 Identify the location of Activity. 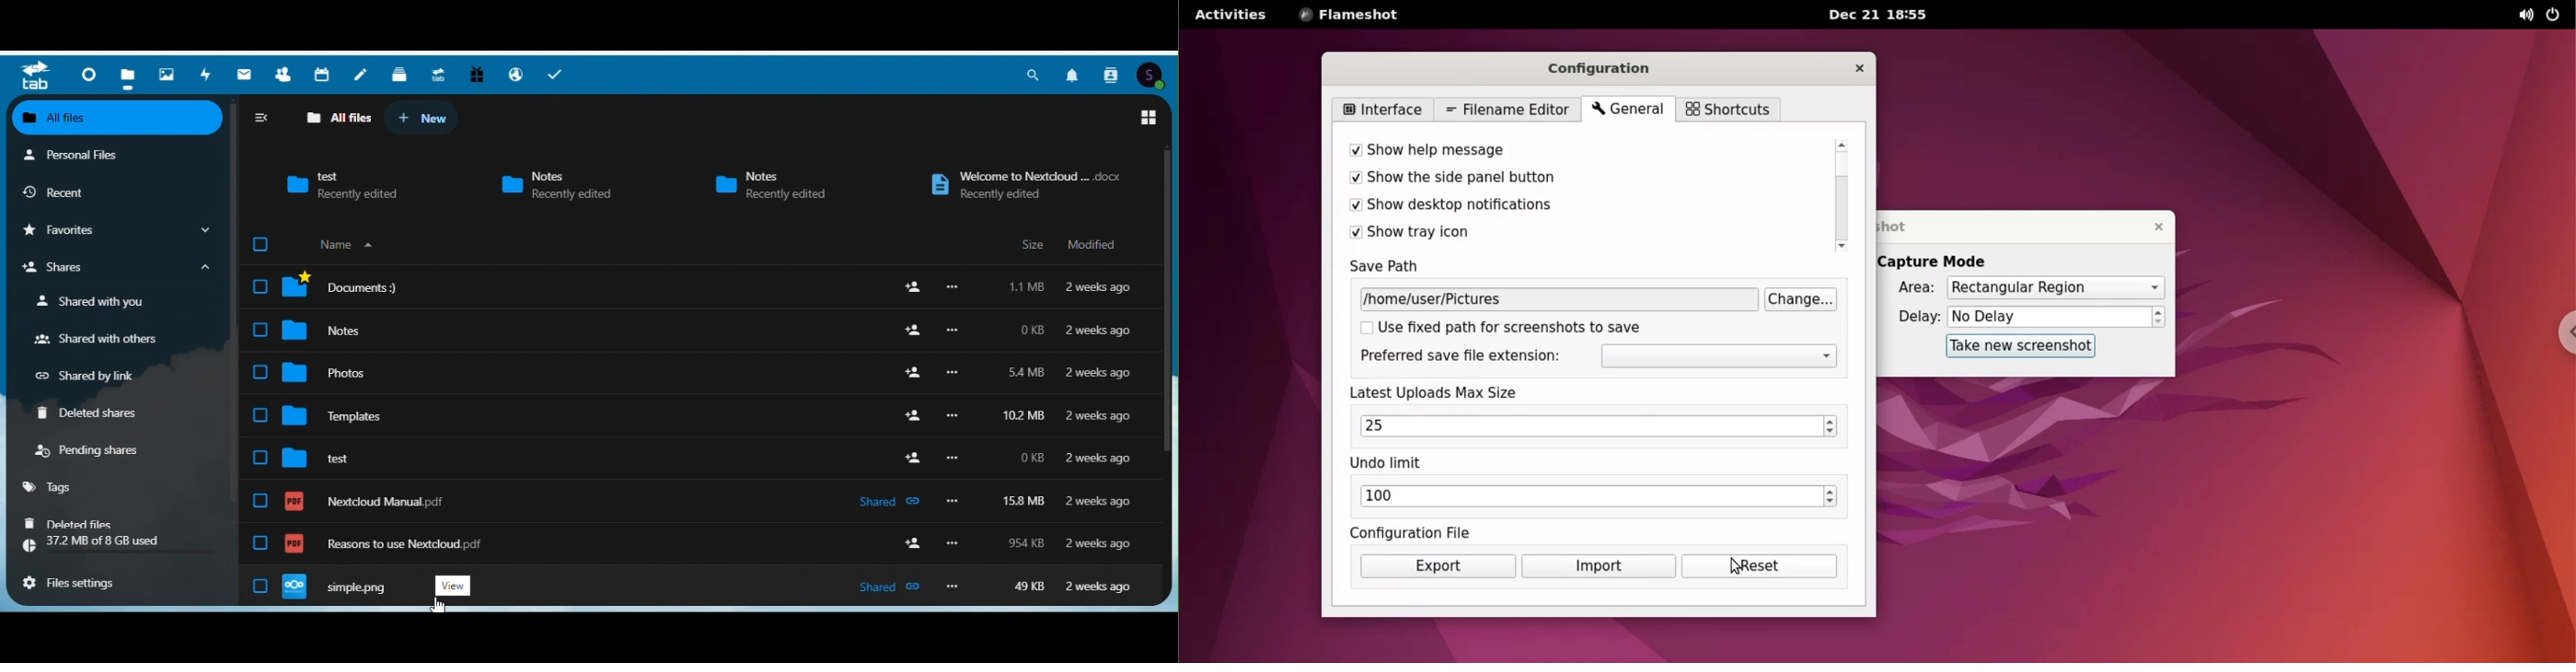
(205, 72).